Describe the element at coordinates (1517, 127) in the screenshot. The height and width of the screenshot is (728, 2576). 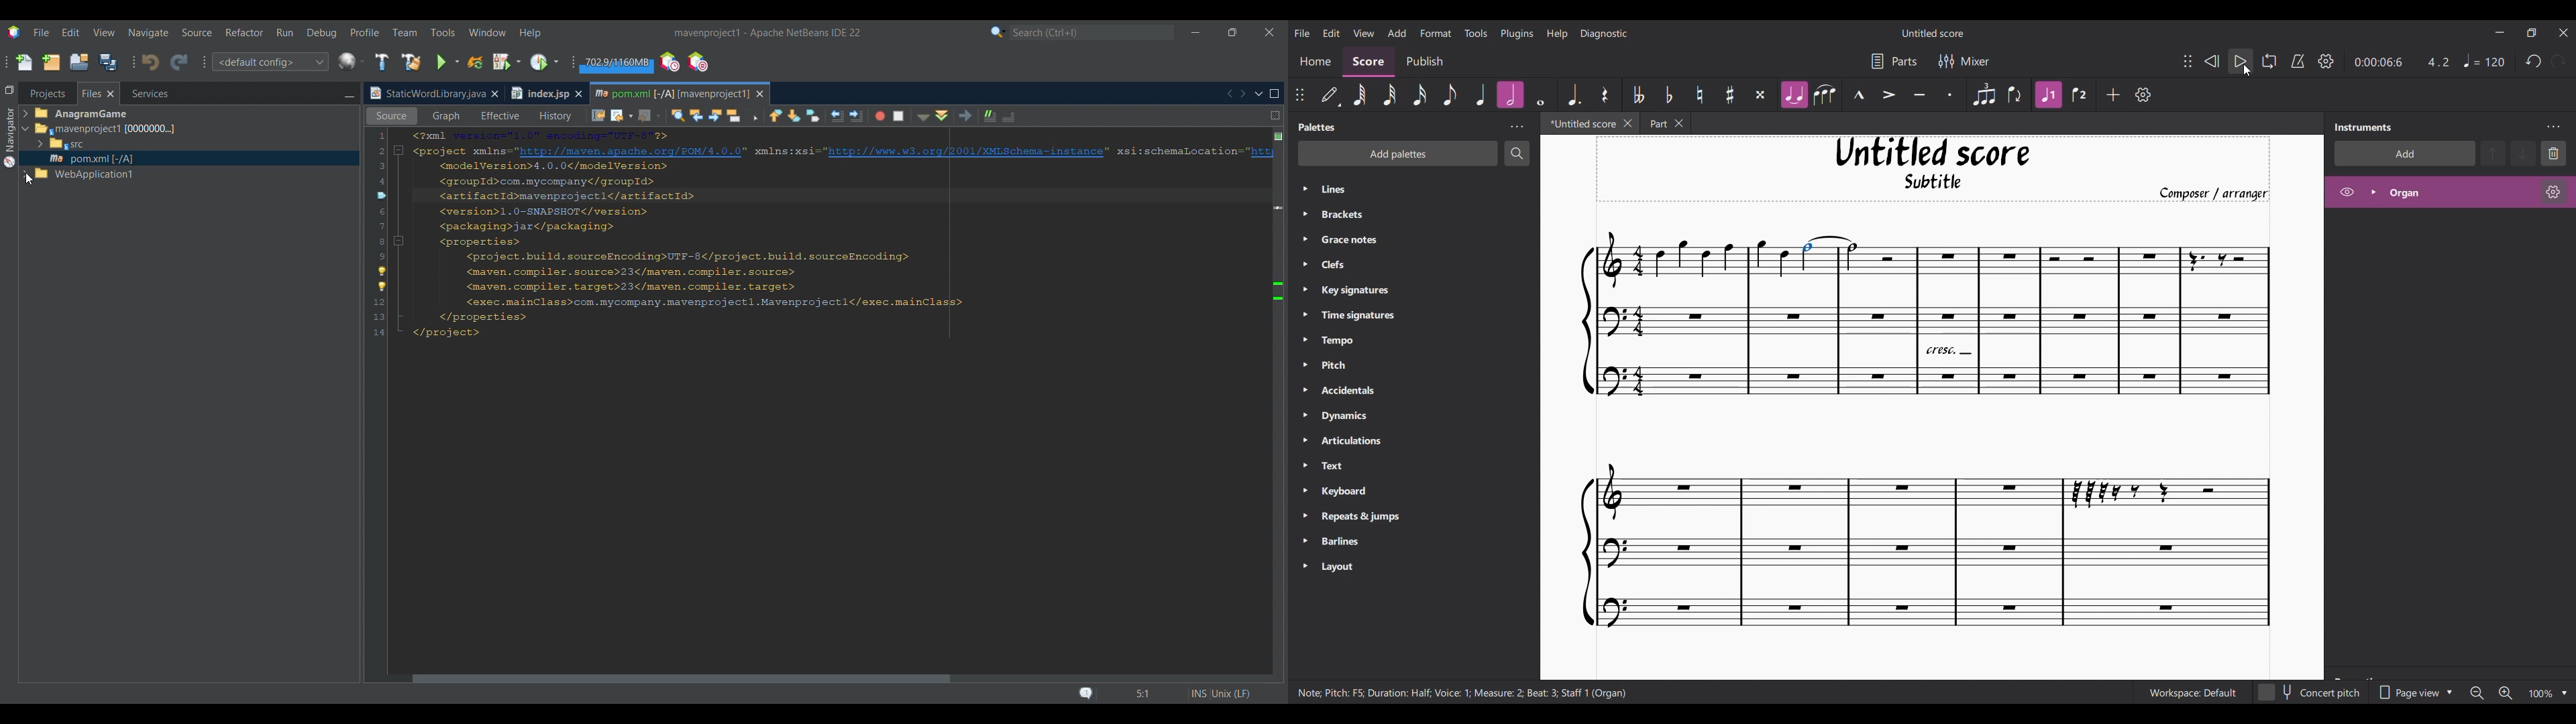
I see `Palette panel settings` at that location.